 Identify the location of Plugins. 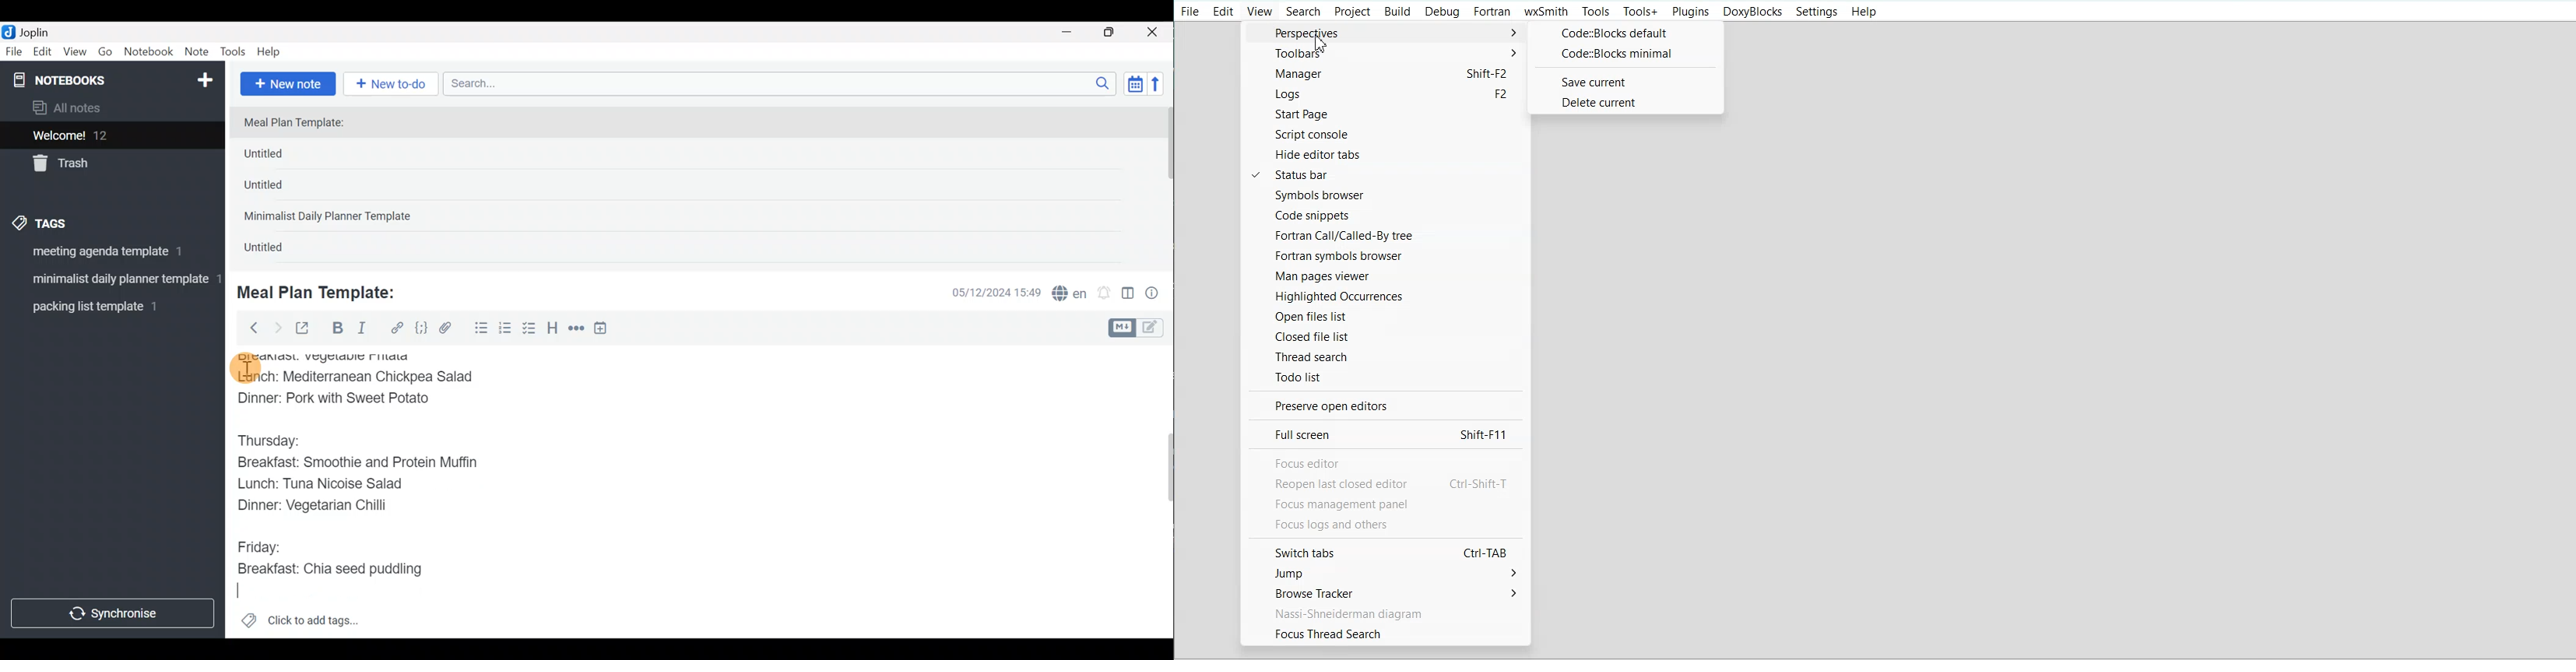
(1690, 12).